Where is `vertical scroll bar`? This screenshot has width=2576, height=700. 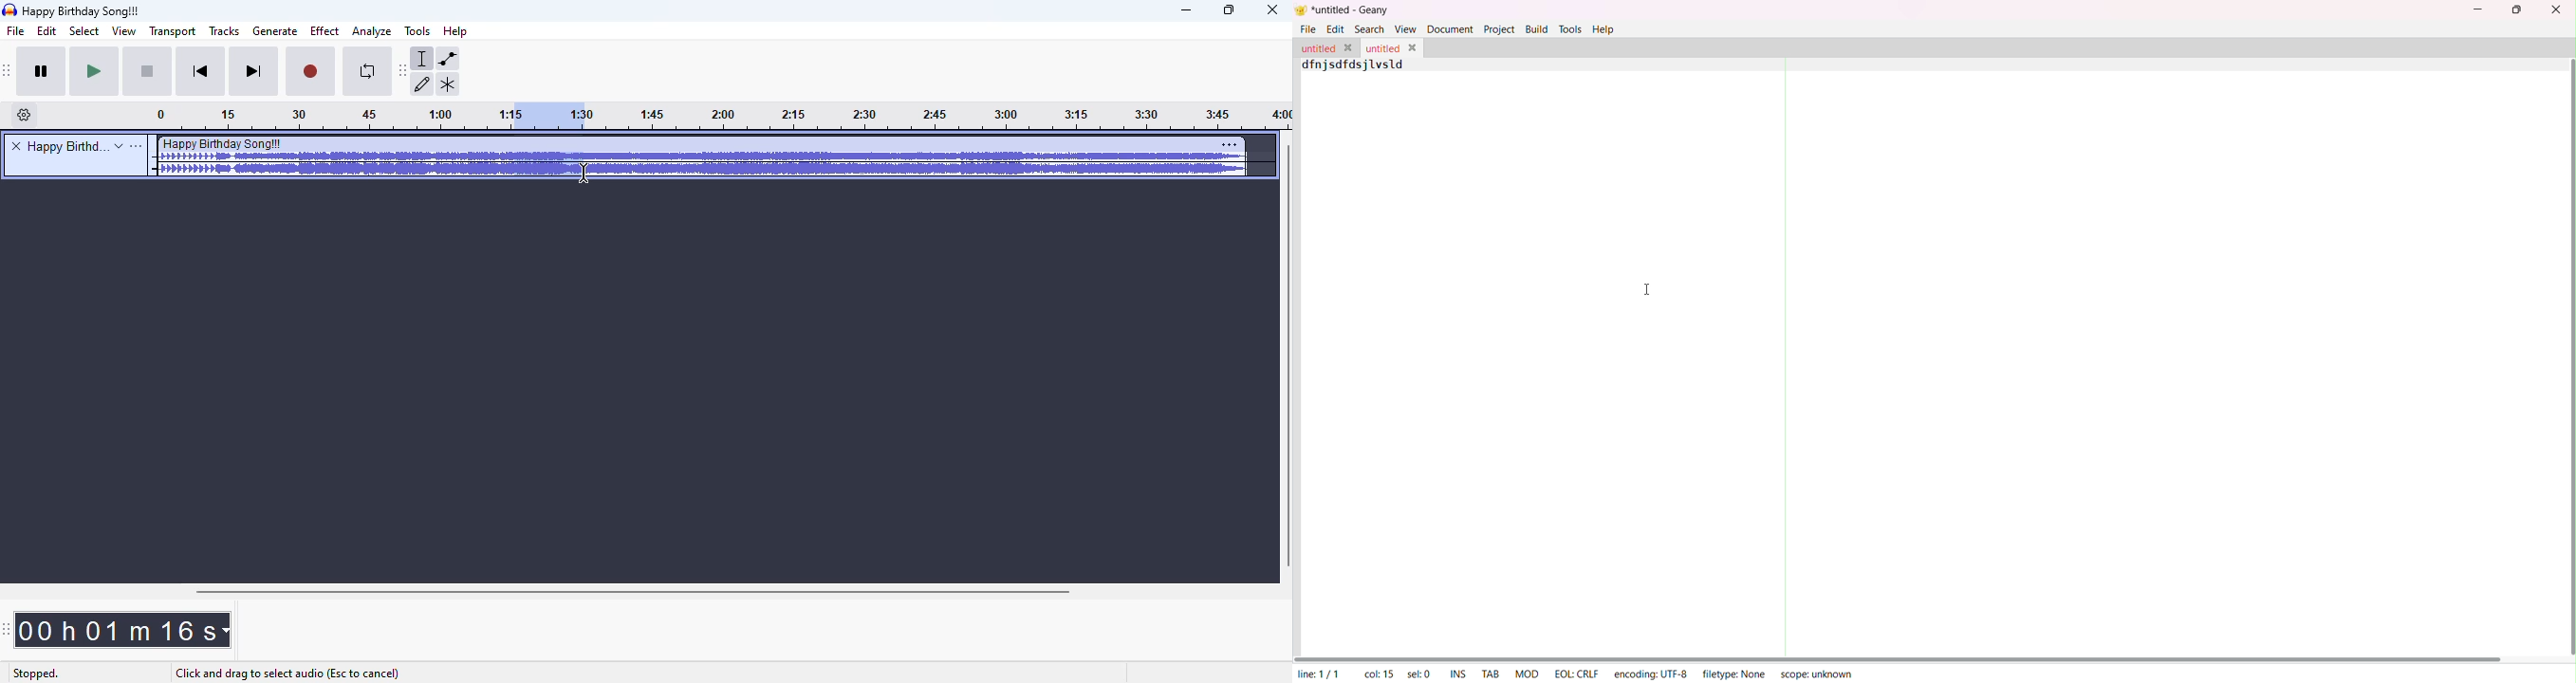
vertical scroll bar is located at coordinates (1284, 357).